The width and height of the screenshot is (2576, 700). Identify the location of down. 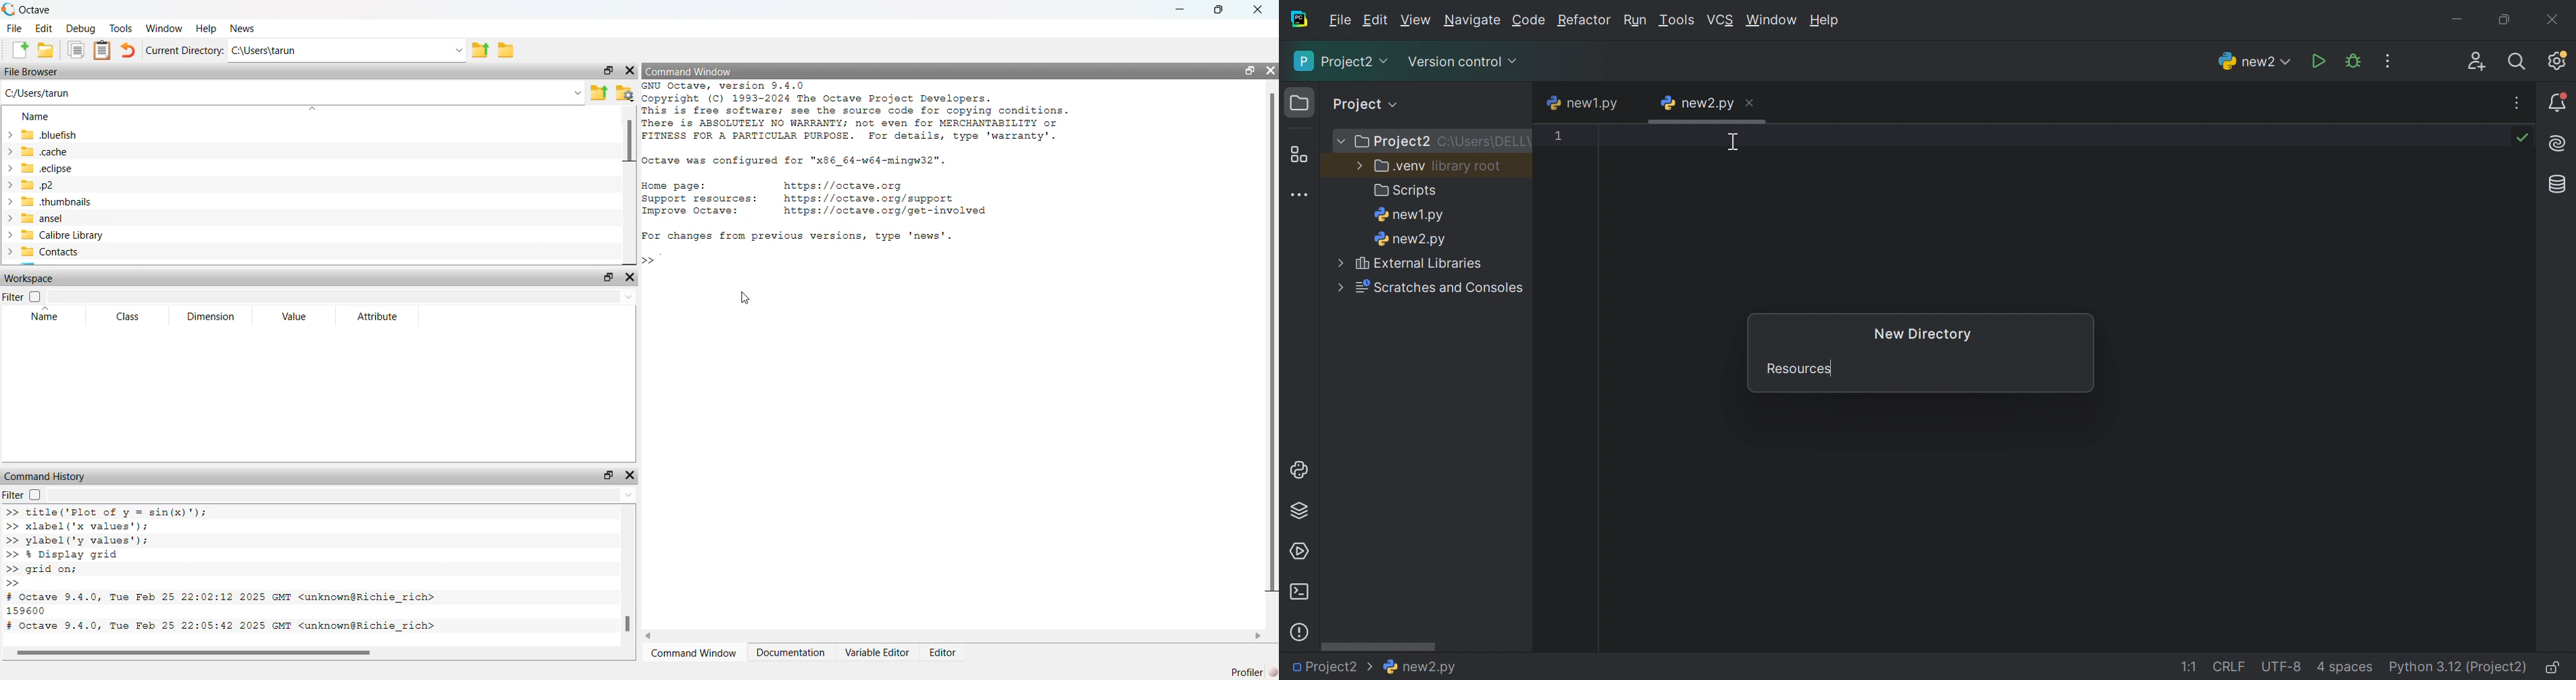
(628, 495).